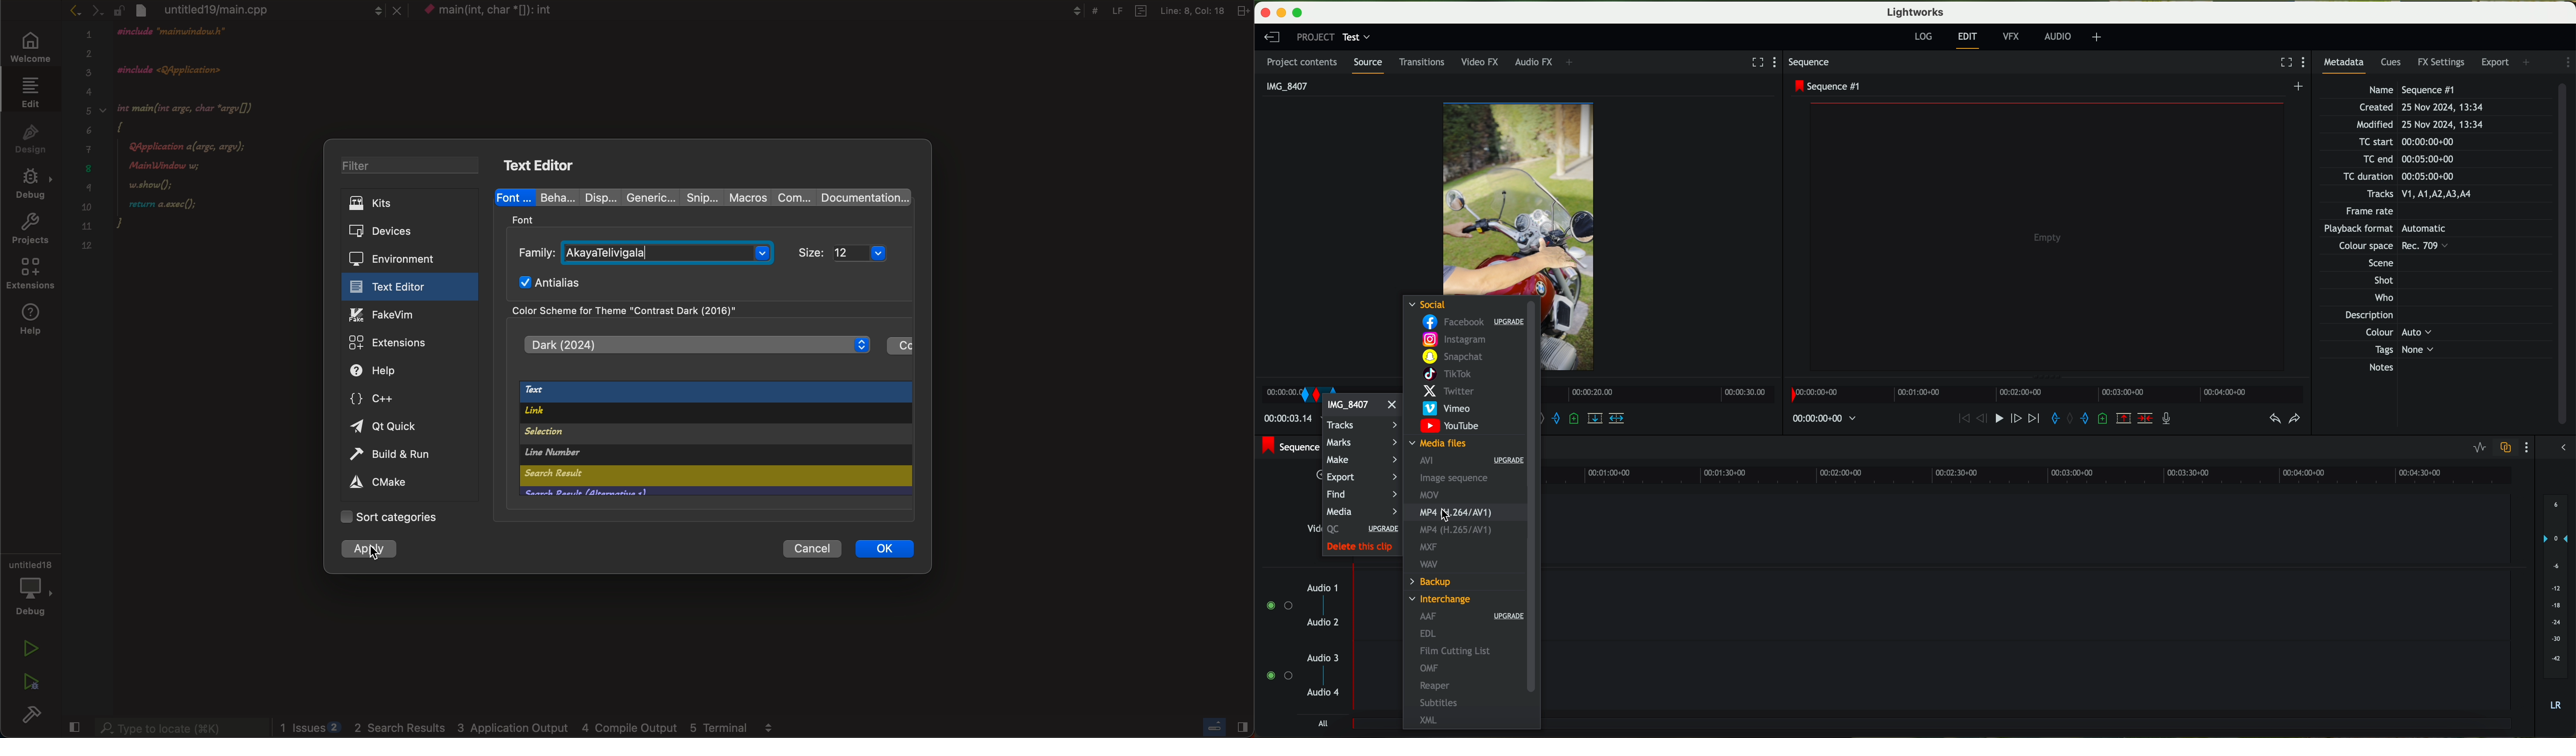  I want to click on find, so click(1343, 495).